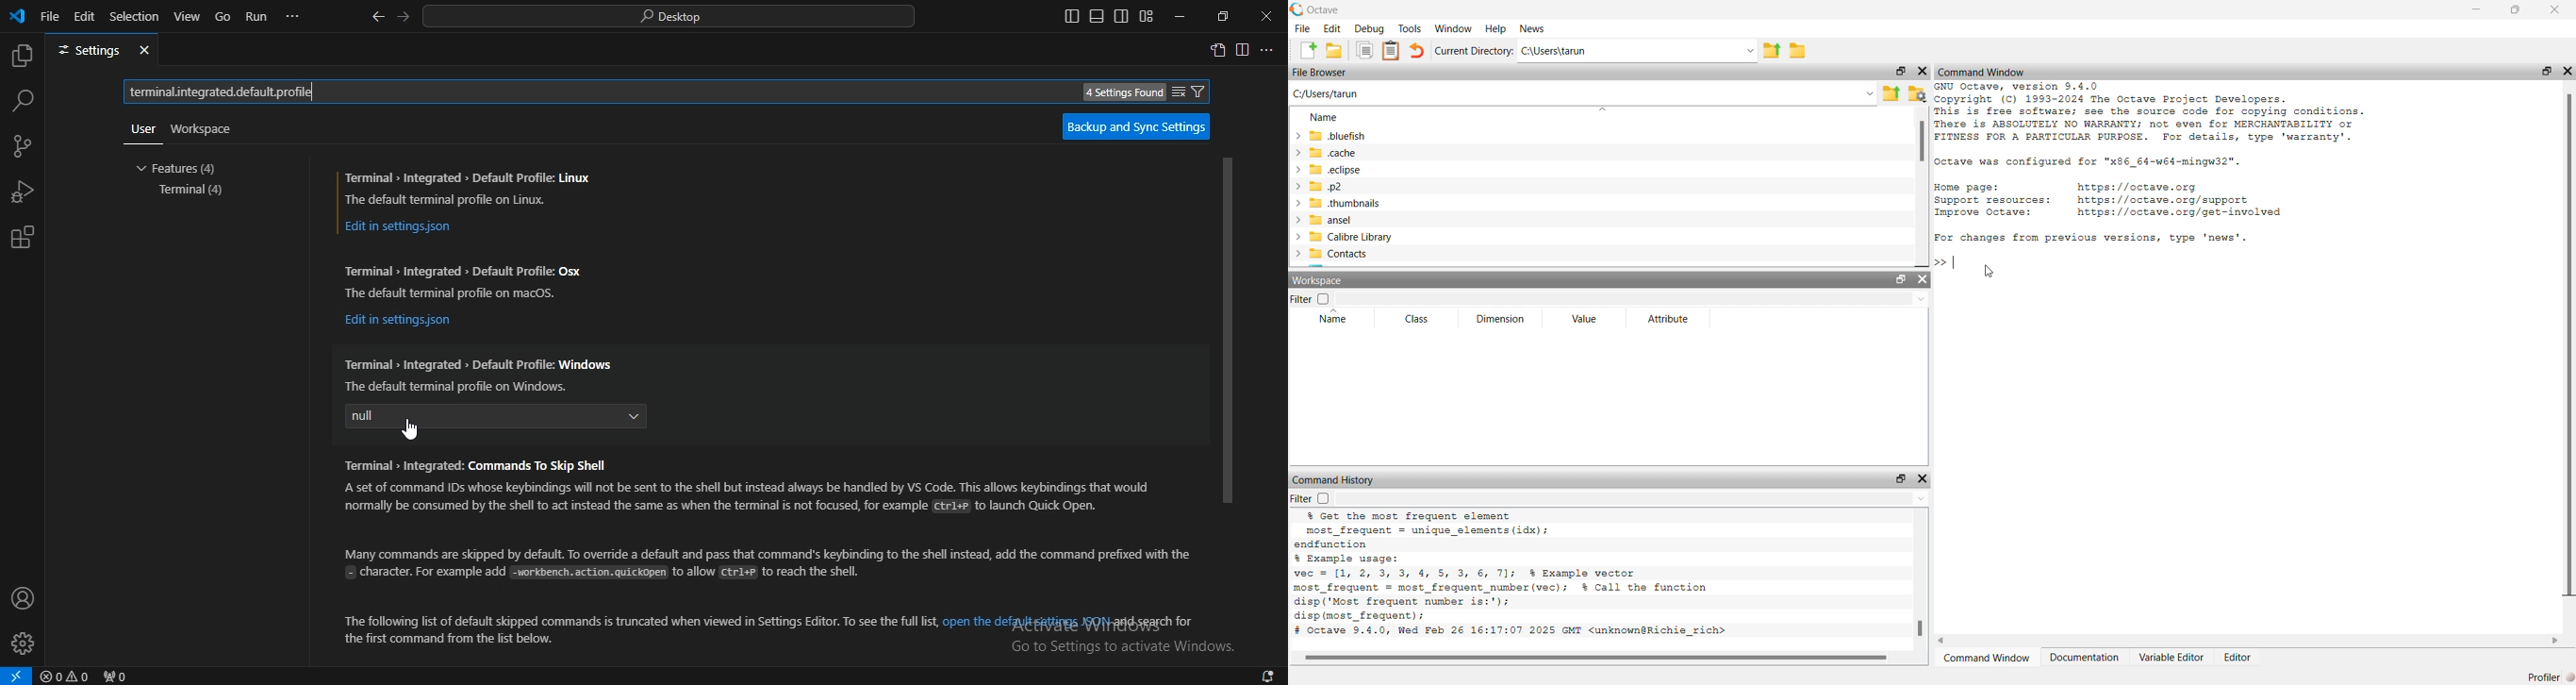  I want to click on Copy, so click(1364, 50).